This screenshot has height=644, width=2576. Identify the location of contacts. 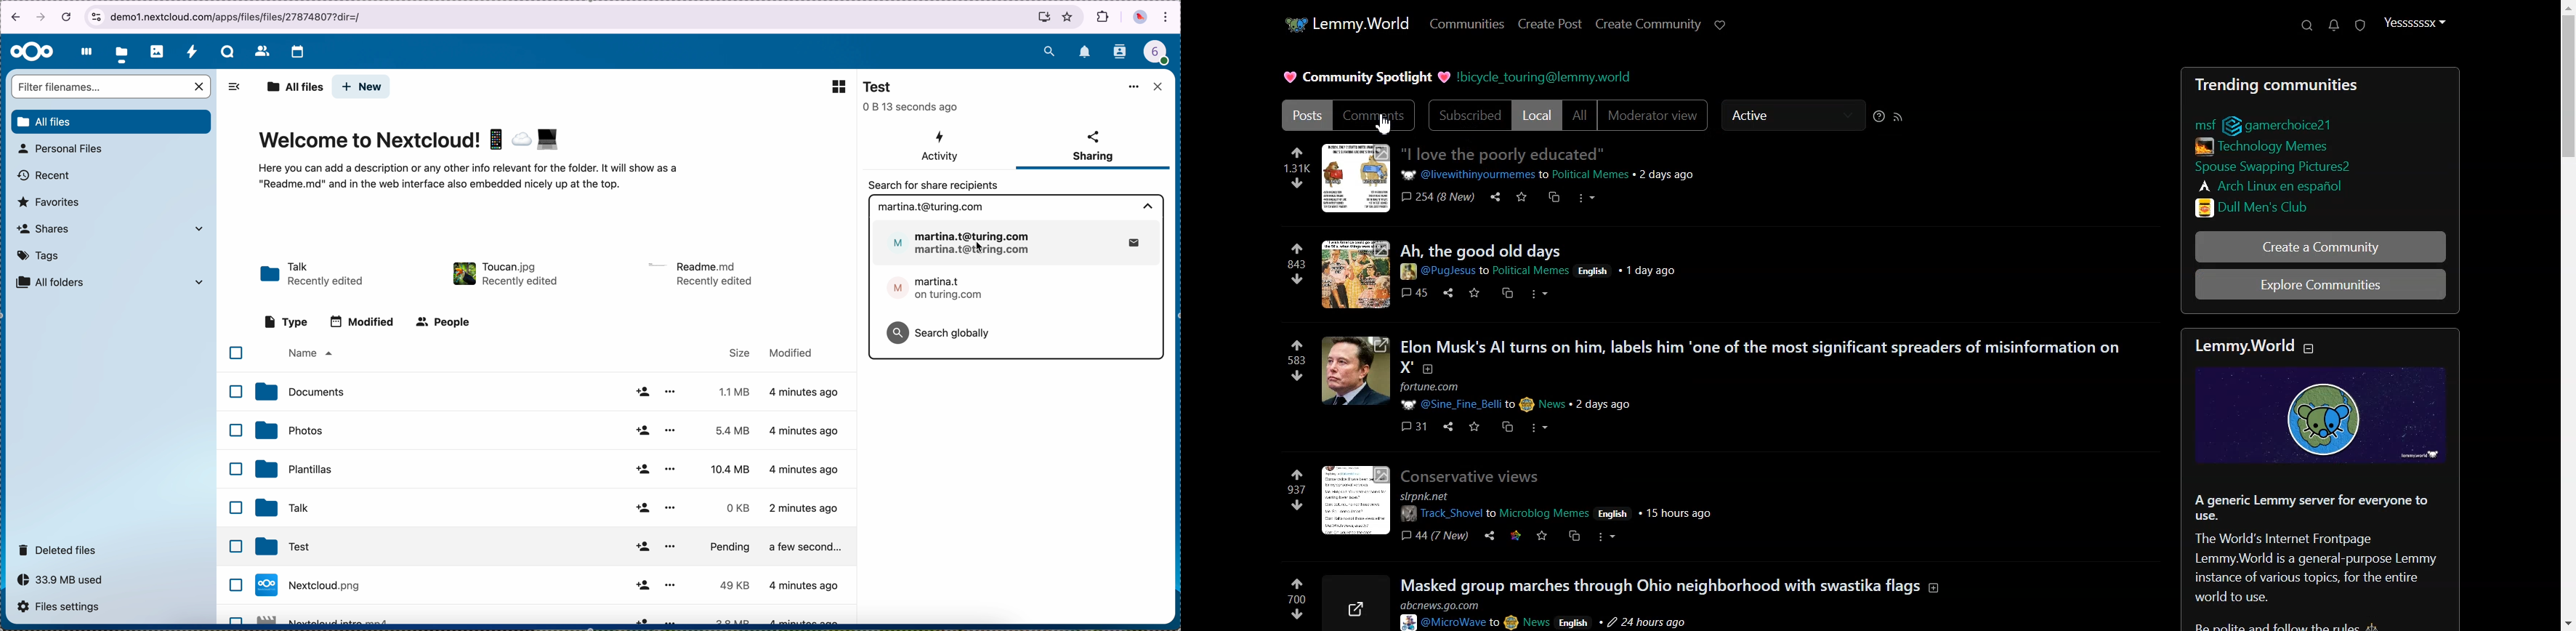
(1122, 52).